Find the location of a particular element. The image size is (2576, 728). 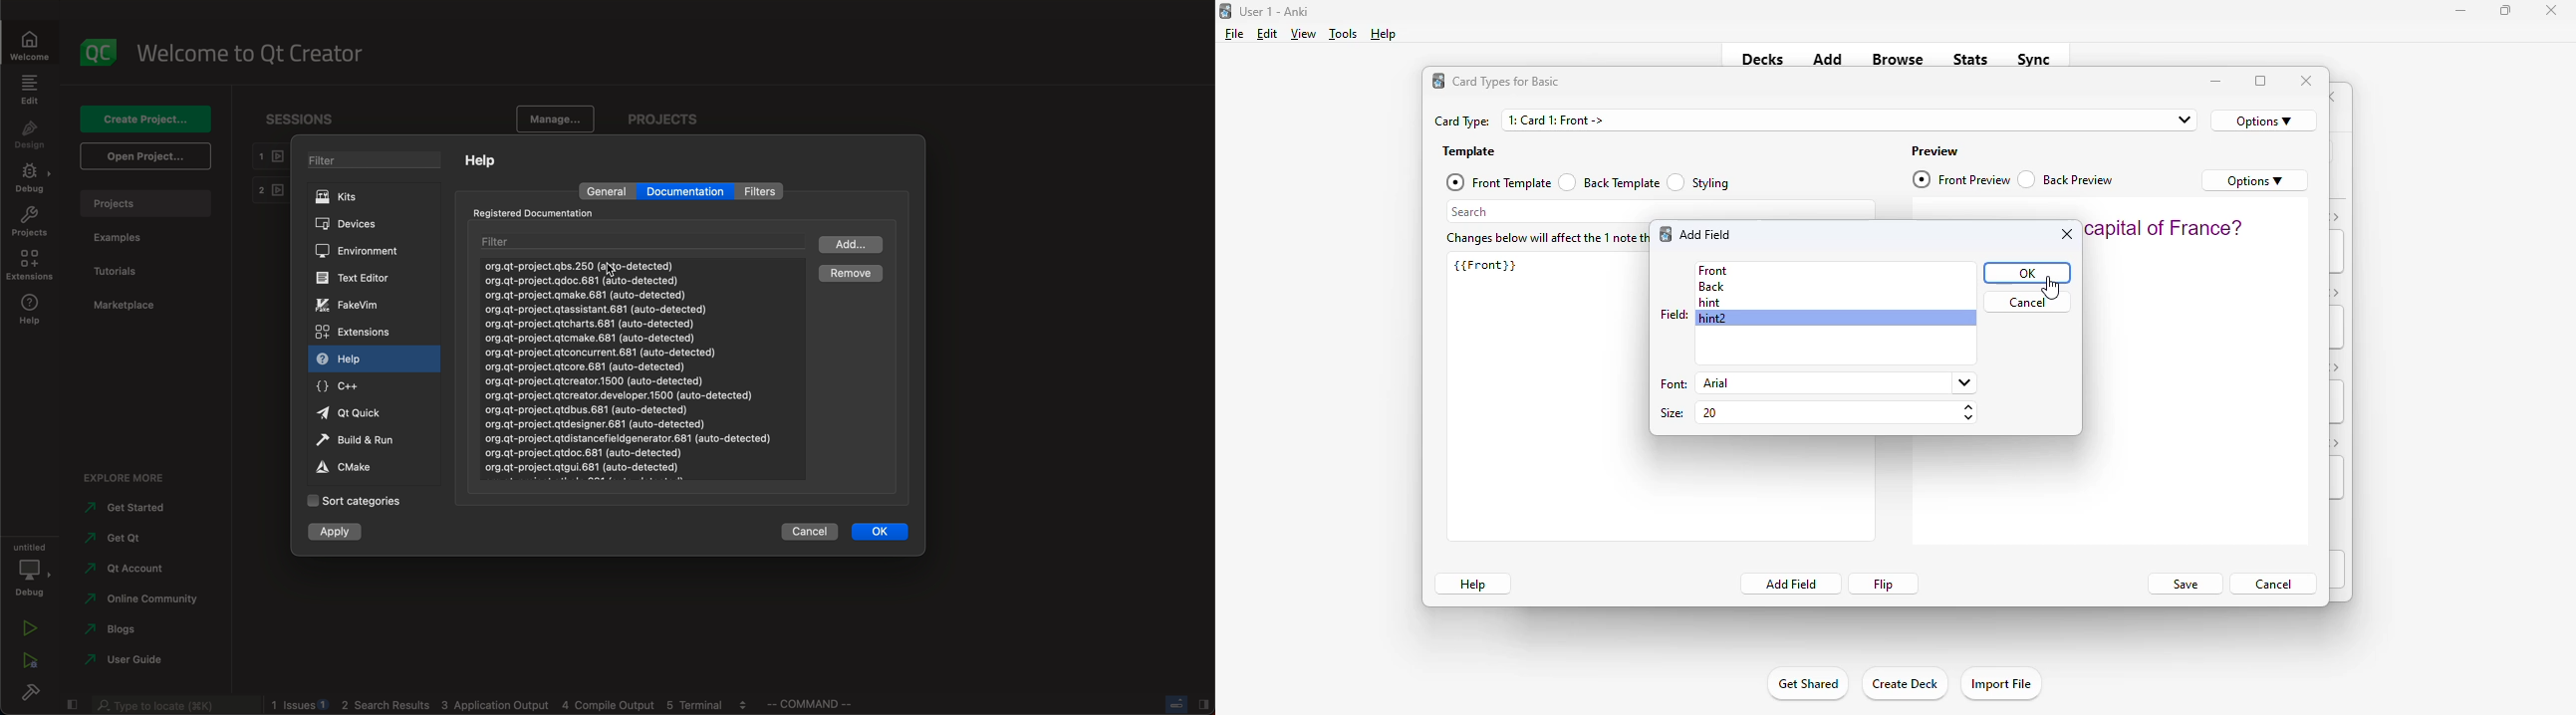

welcome is located at coordinates (28, 48).